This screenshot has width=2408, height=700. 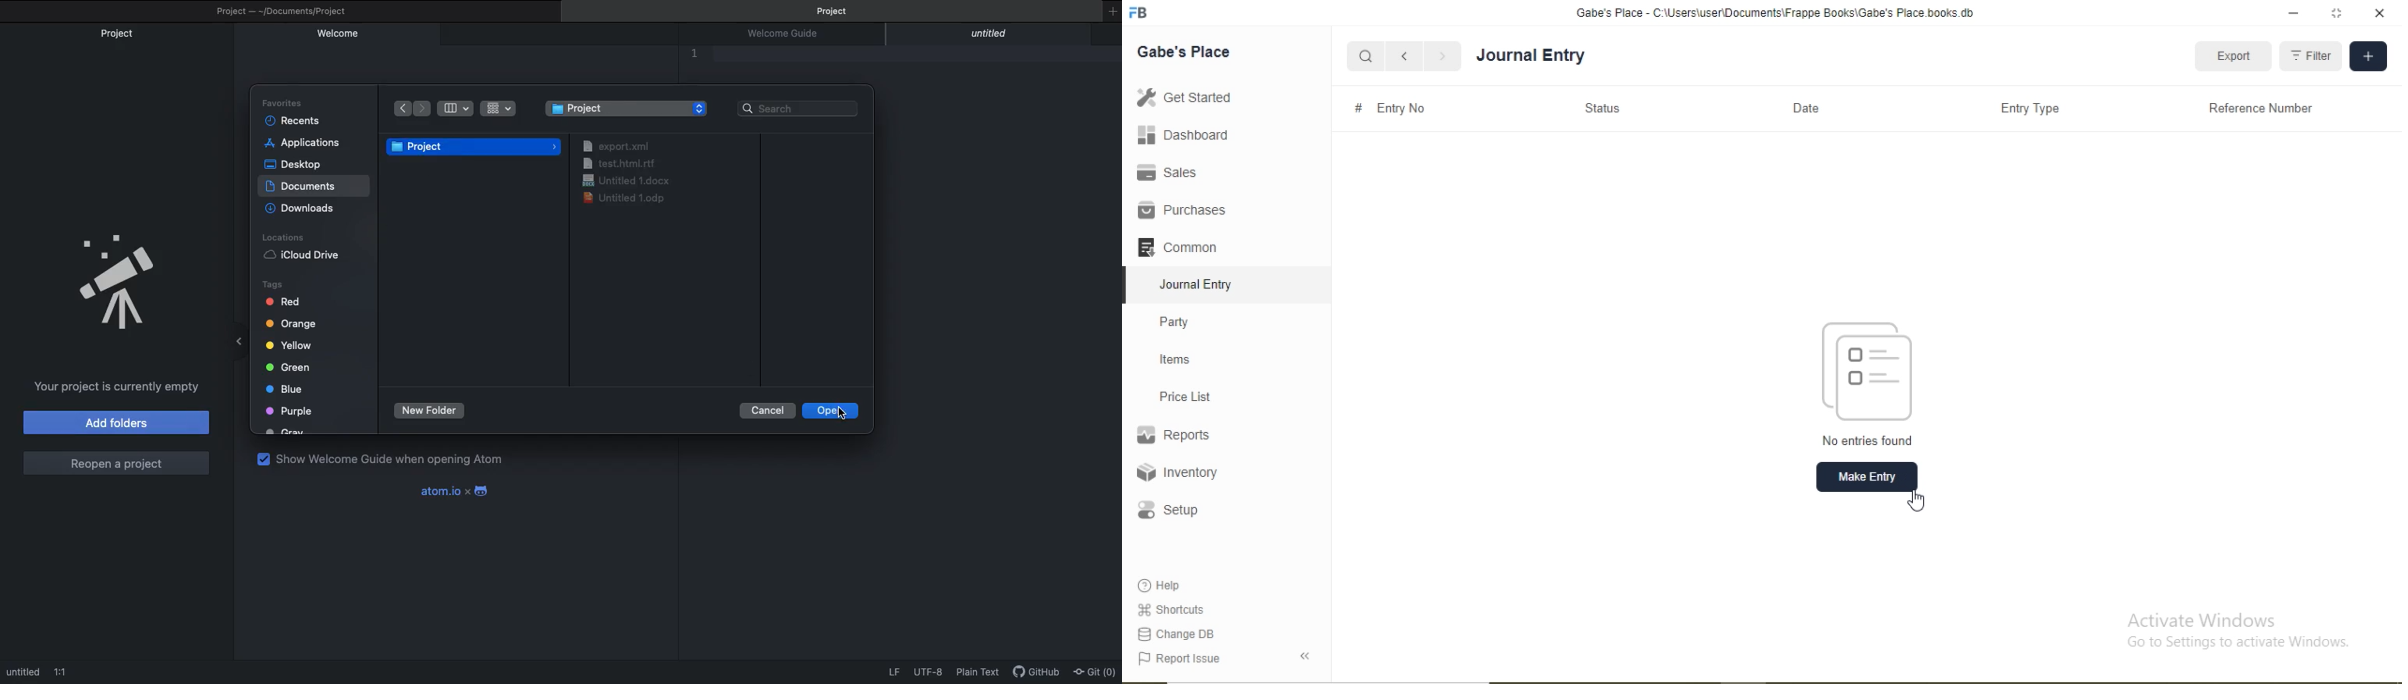 I want to click on Forward, so click(x=1443, y=56).